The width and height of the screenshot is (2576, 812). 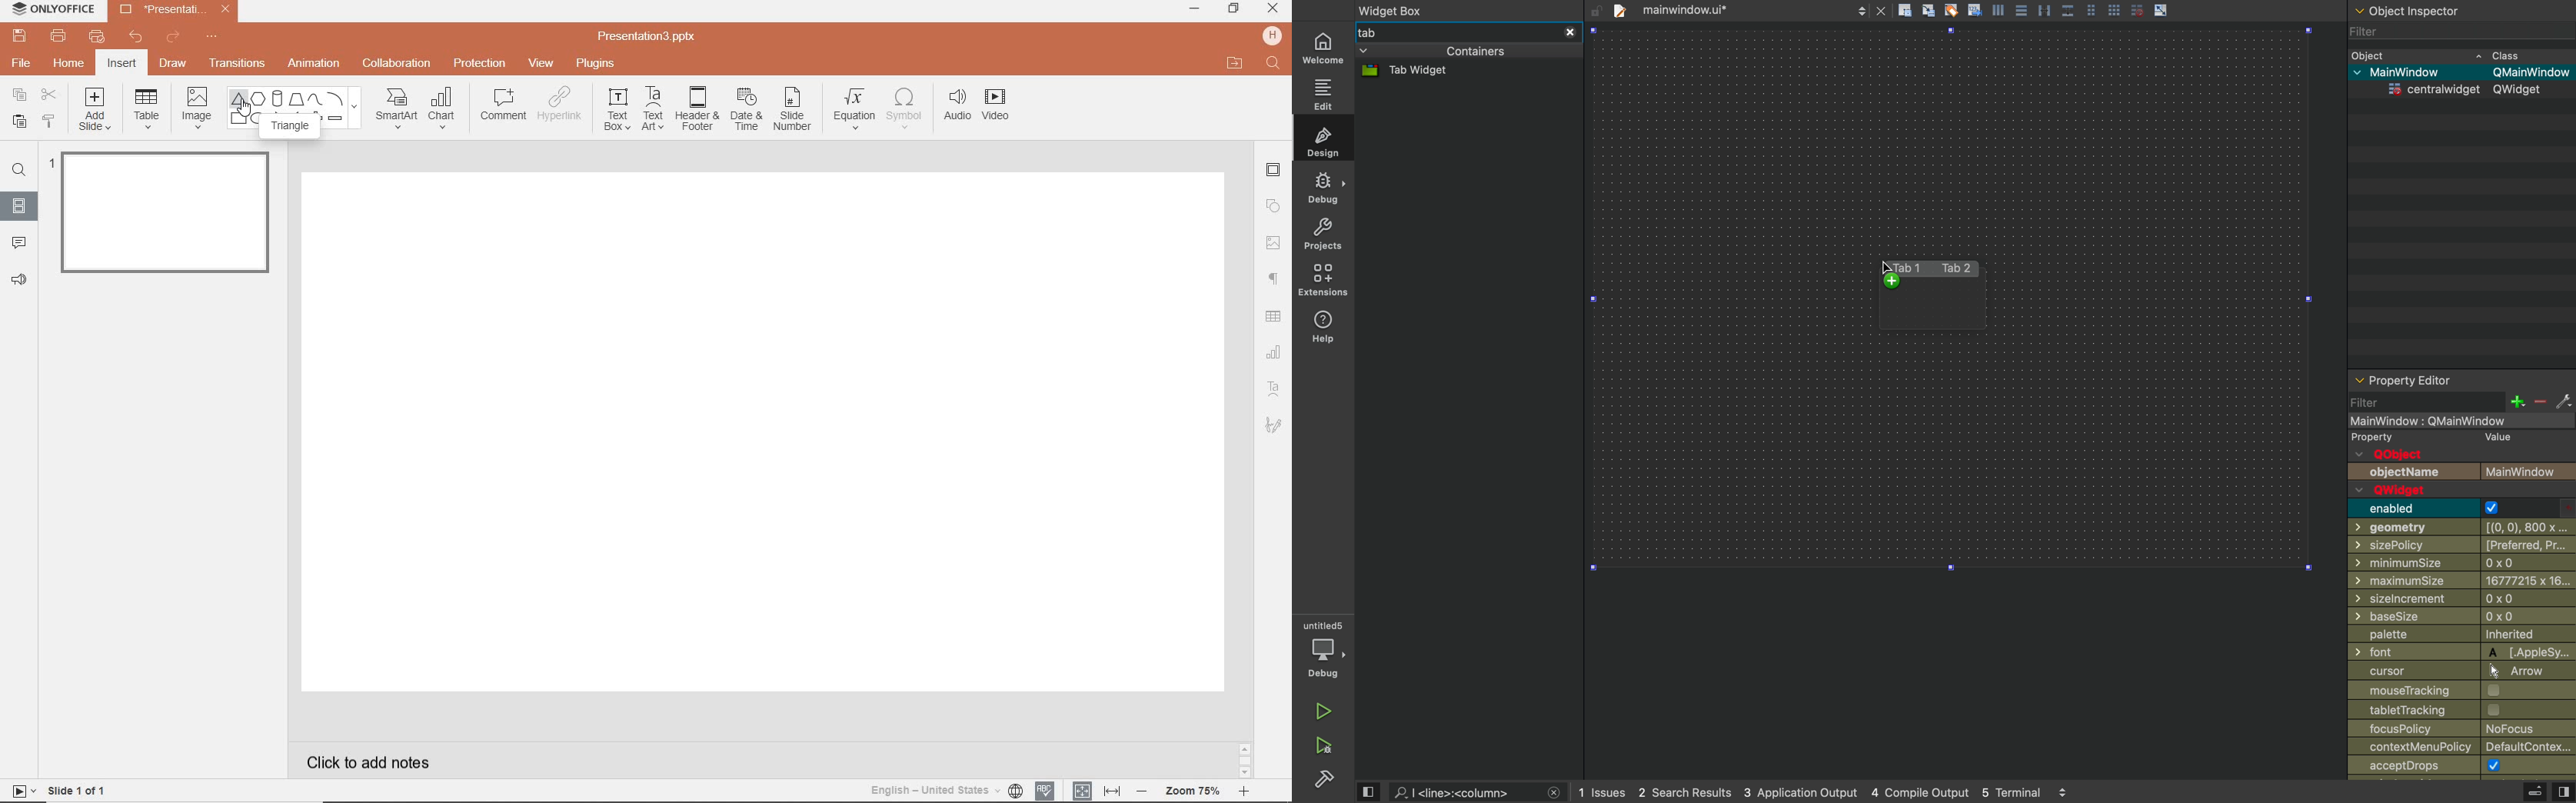 I want to click on HYPERLINK, so click(x=560, y=108).